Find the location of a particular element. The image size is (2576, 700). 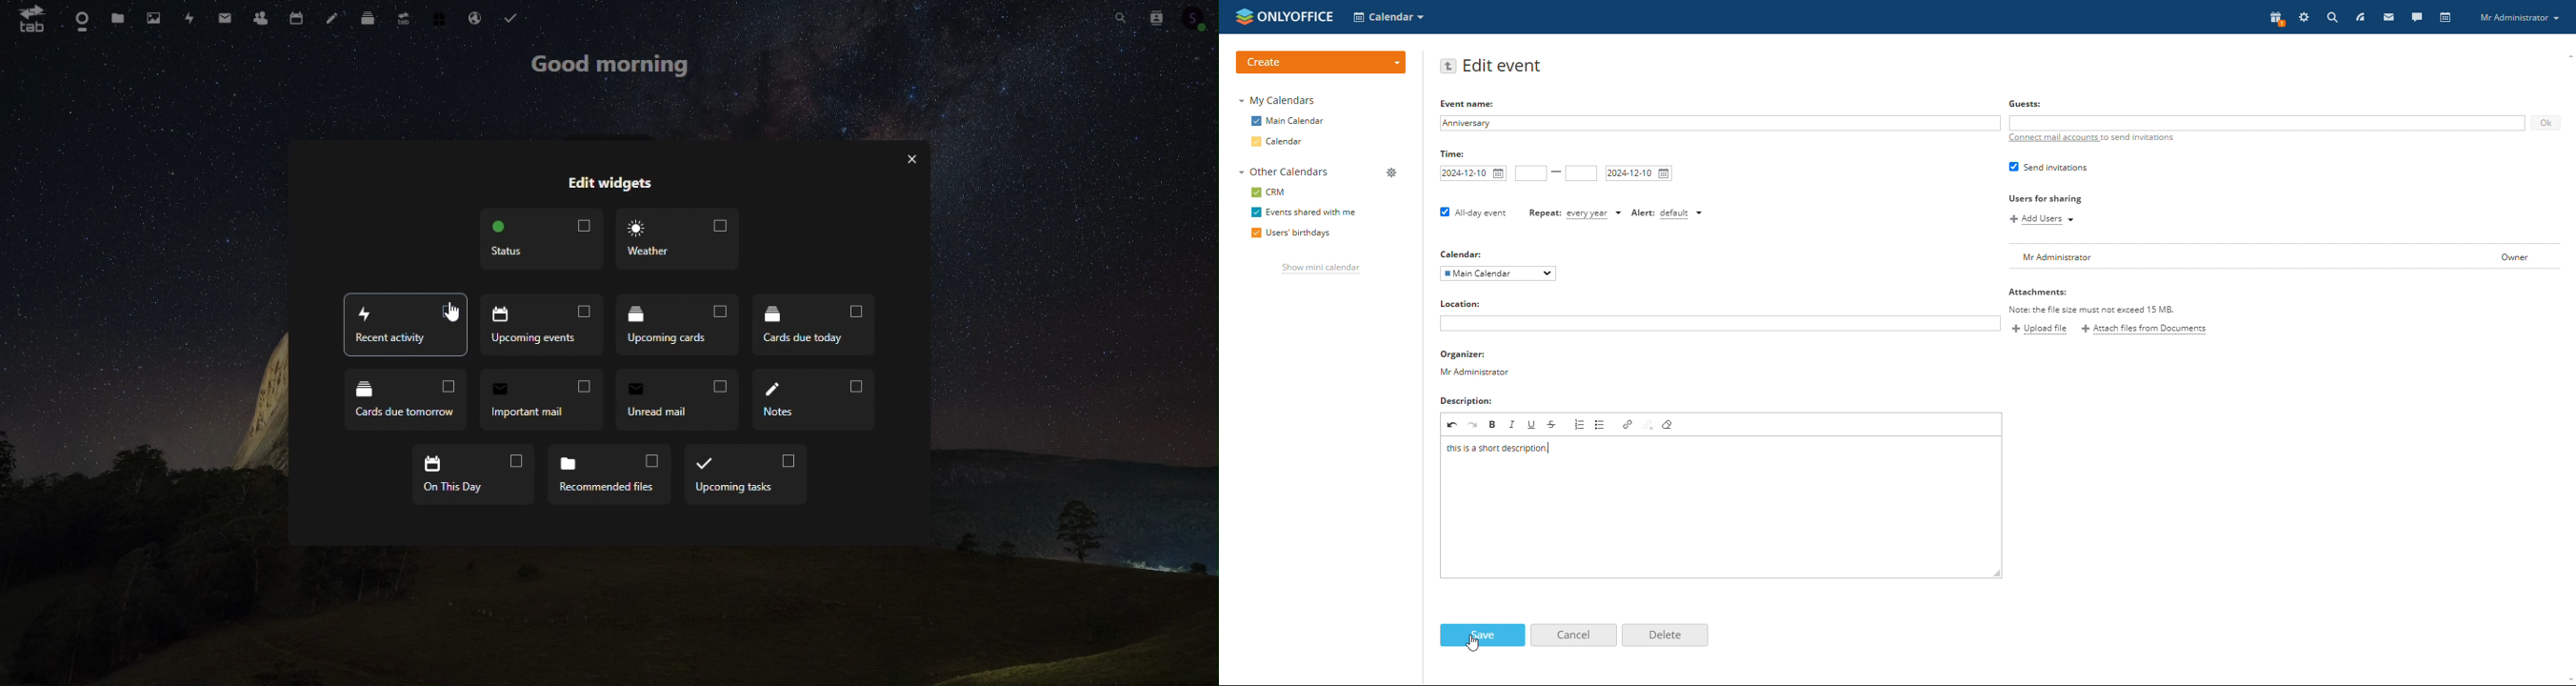

Dashboard is located at coordinates (74, 16).